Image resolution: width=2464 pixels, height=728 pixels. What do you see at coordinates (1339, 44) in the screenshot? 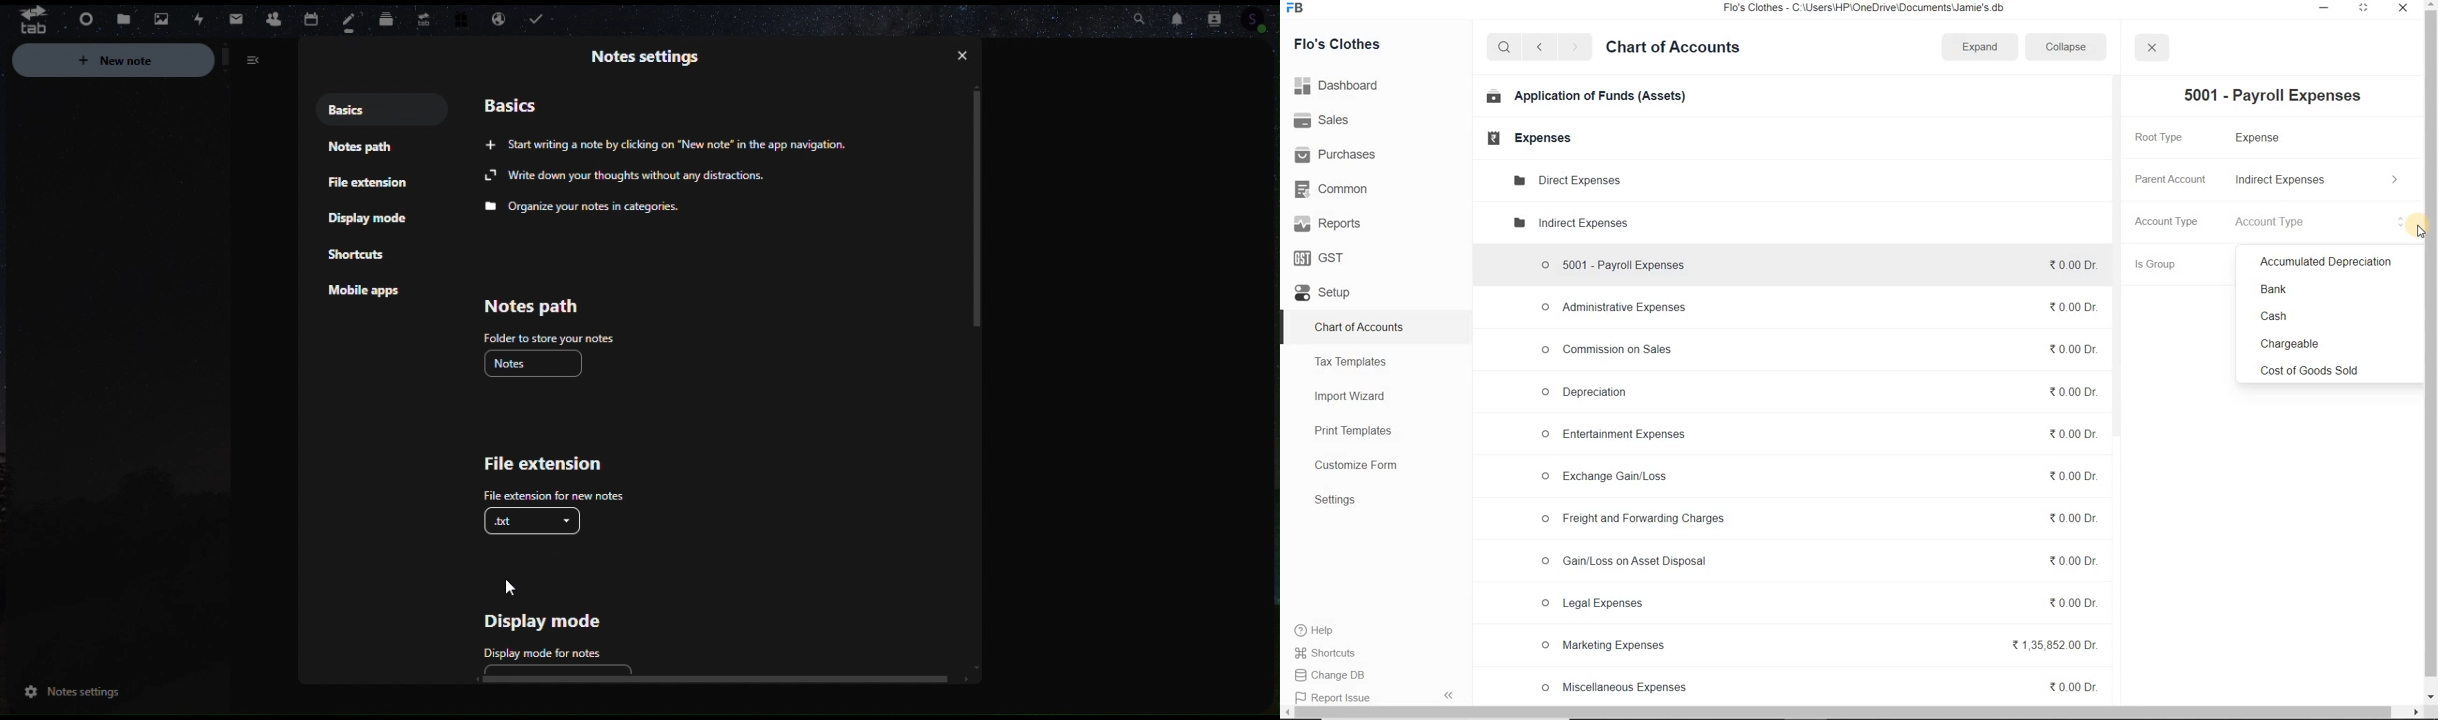
I see `Flo's Clothes` at bounding box center [1339, 44].